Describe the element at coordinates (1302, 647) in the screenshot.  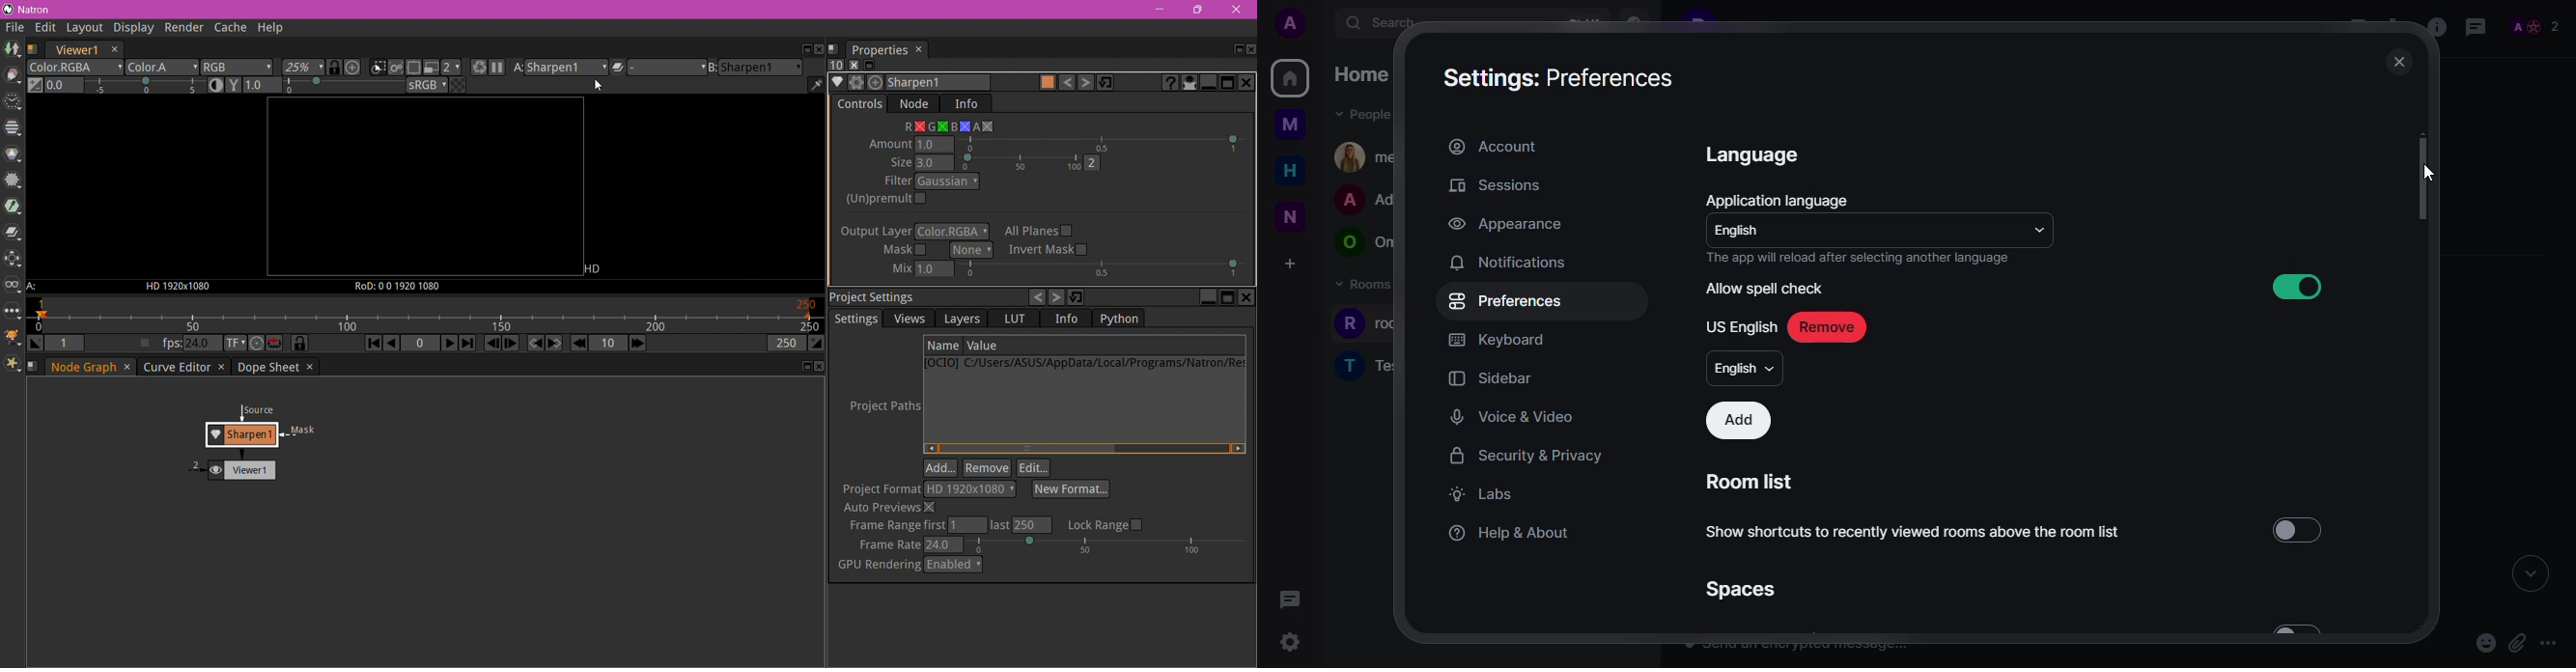
I see `cursor` at that location.